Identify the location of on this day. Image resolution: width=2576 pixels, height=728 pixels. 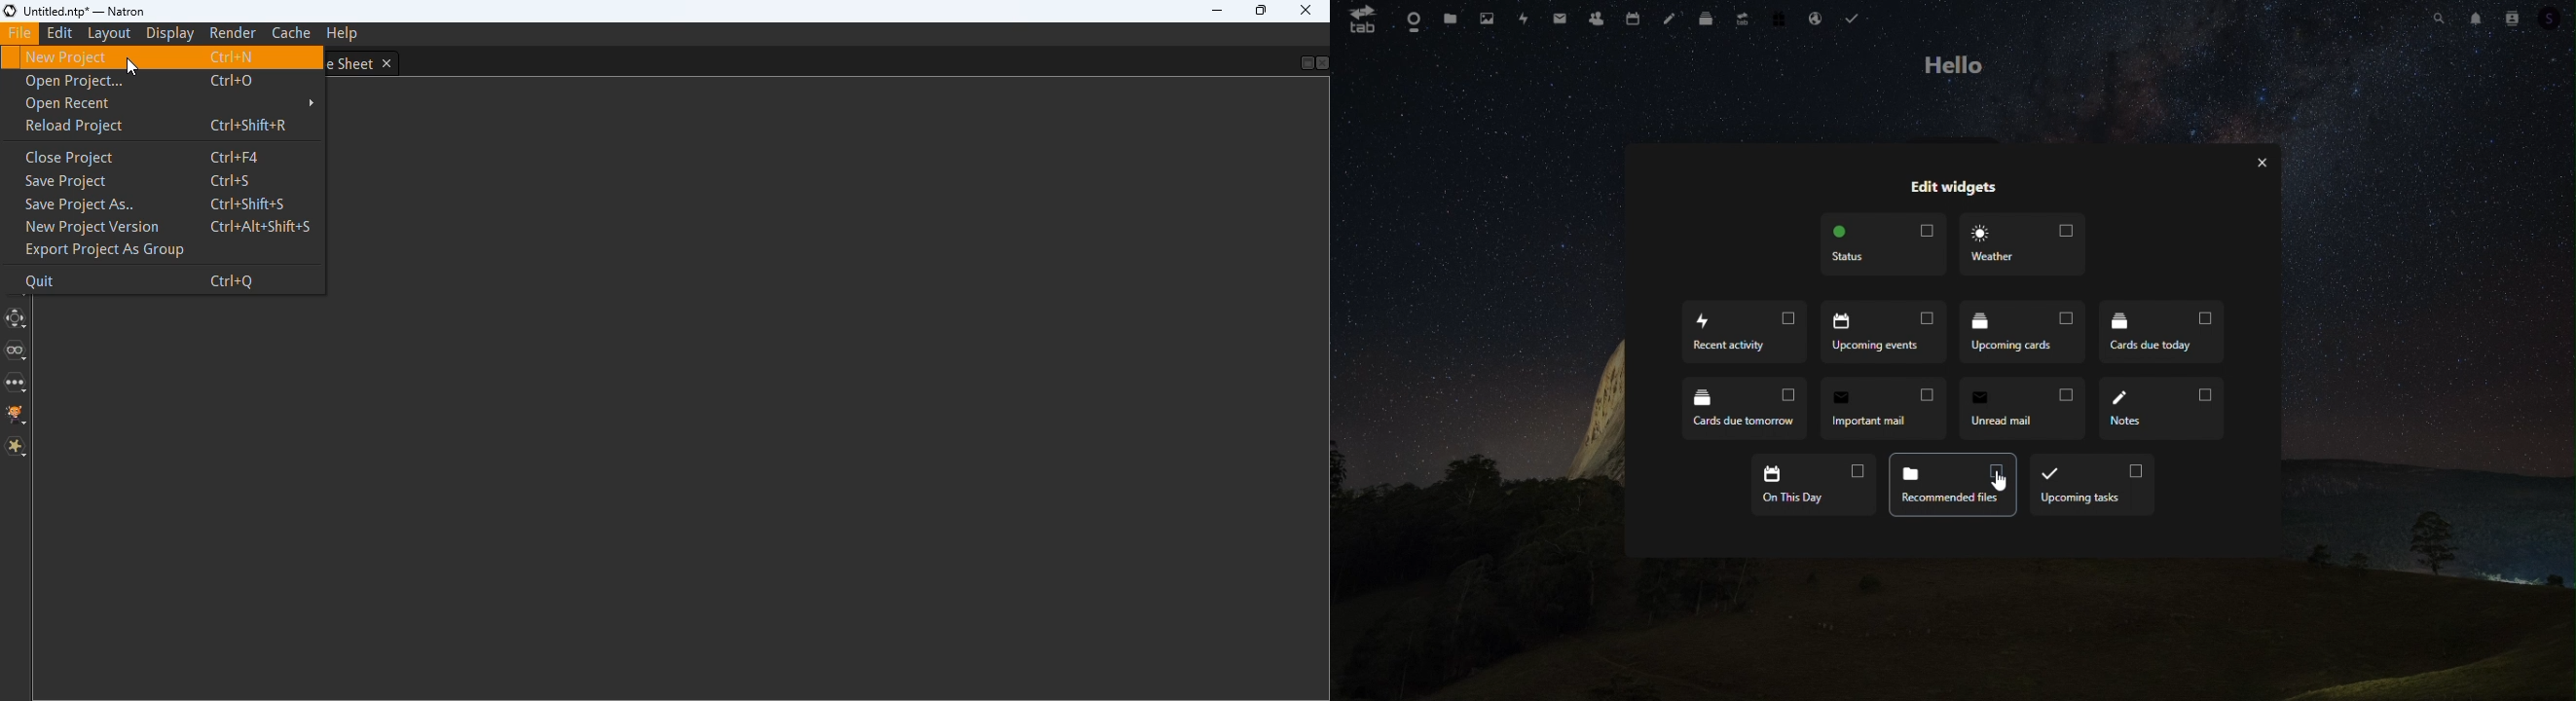
(1816, 485).